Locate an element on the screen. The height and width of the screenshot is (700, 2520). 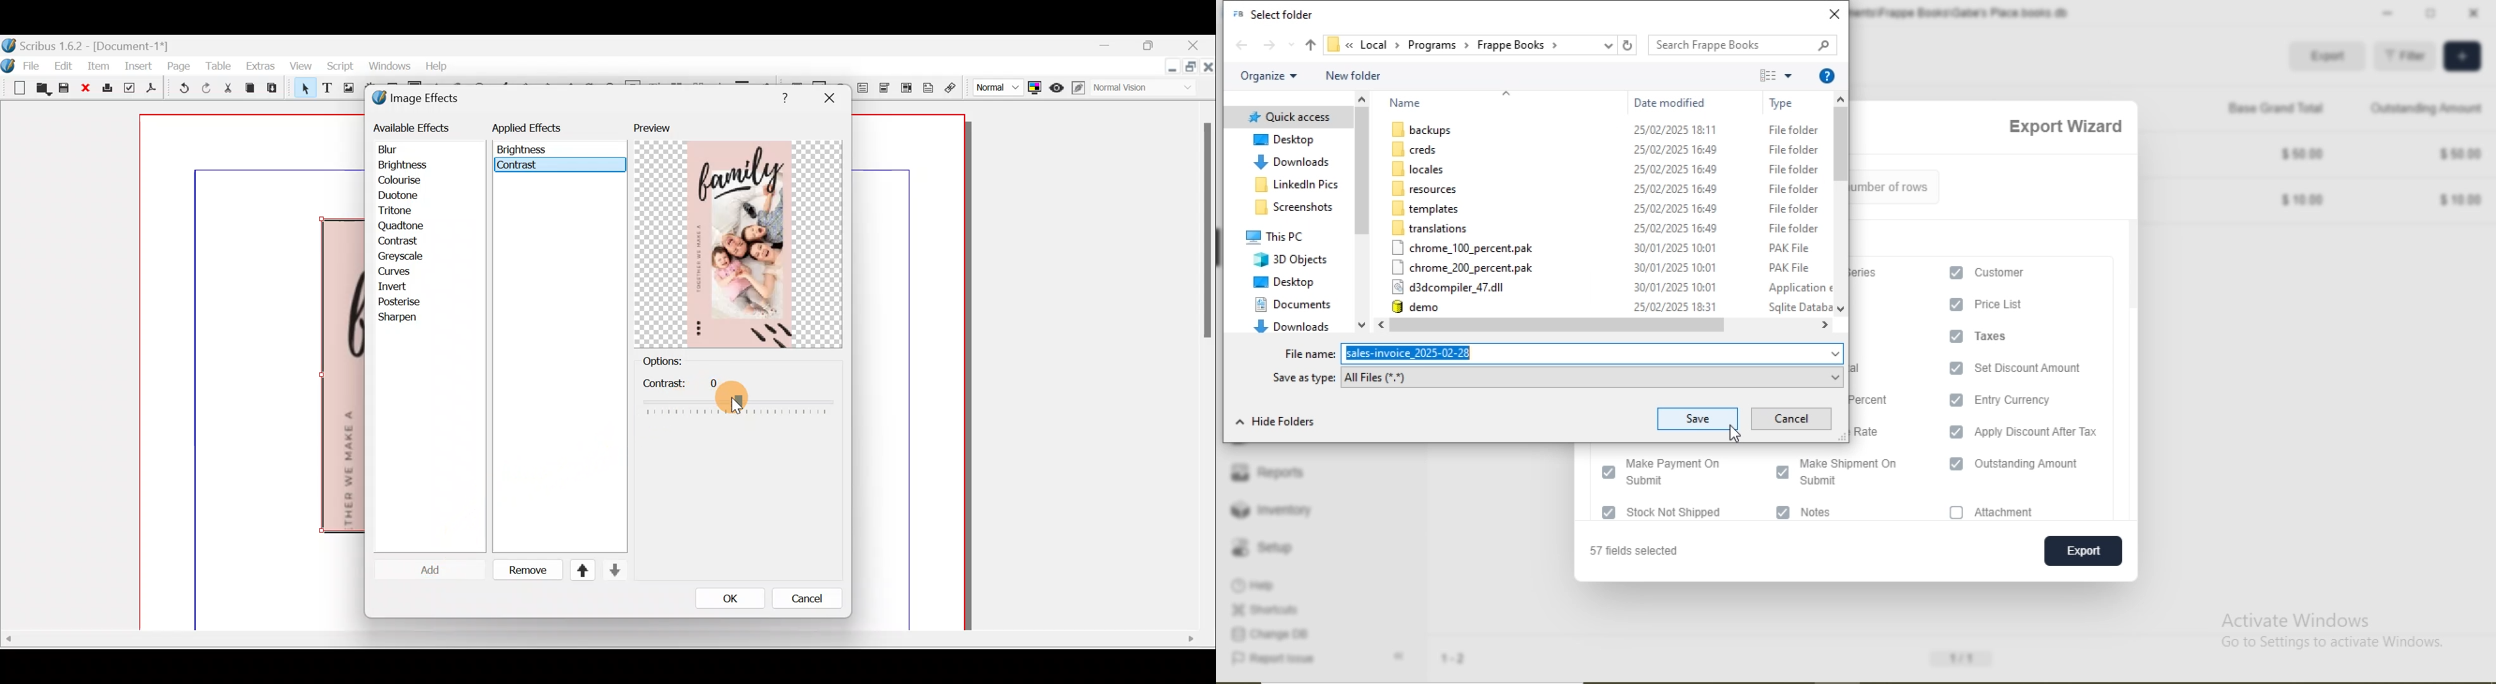
Export is located at coordinates (2332, 57).